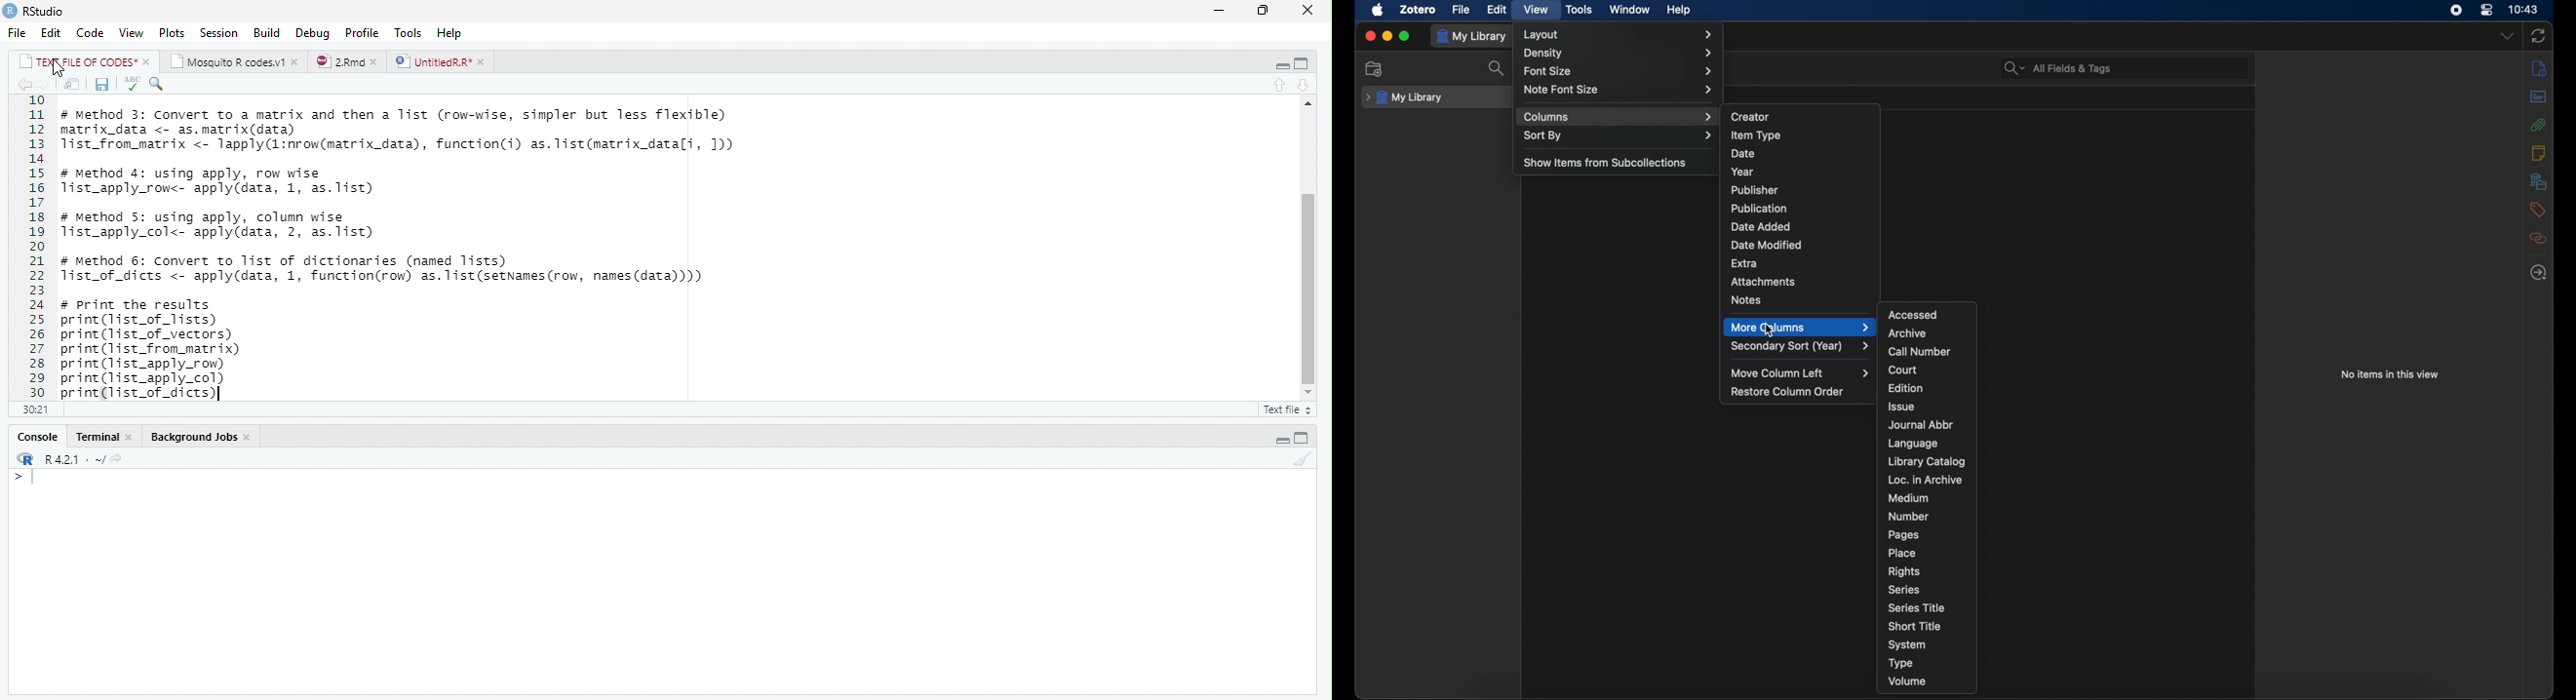 Image resolution: width=2576 pixels, height=700 pixels. What do you see at coordinates (1301, 458) in the screenshot?
I see `Clear` at bounding box center [1301, 458].